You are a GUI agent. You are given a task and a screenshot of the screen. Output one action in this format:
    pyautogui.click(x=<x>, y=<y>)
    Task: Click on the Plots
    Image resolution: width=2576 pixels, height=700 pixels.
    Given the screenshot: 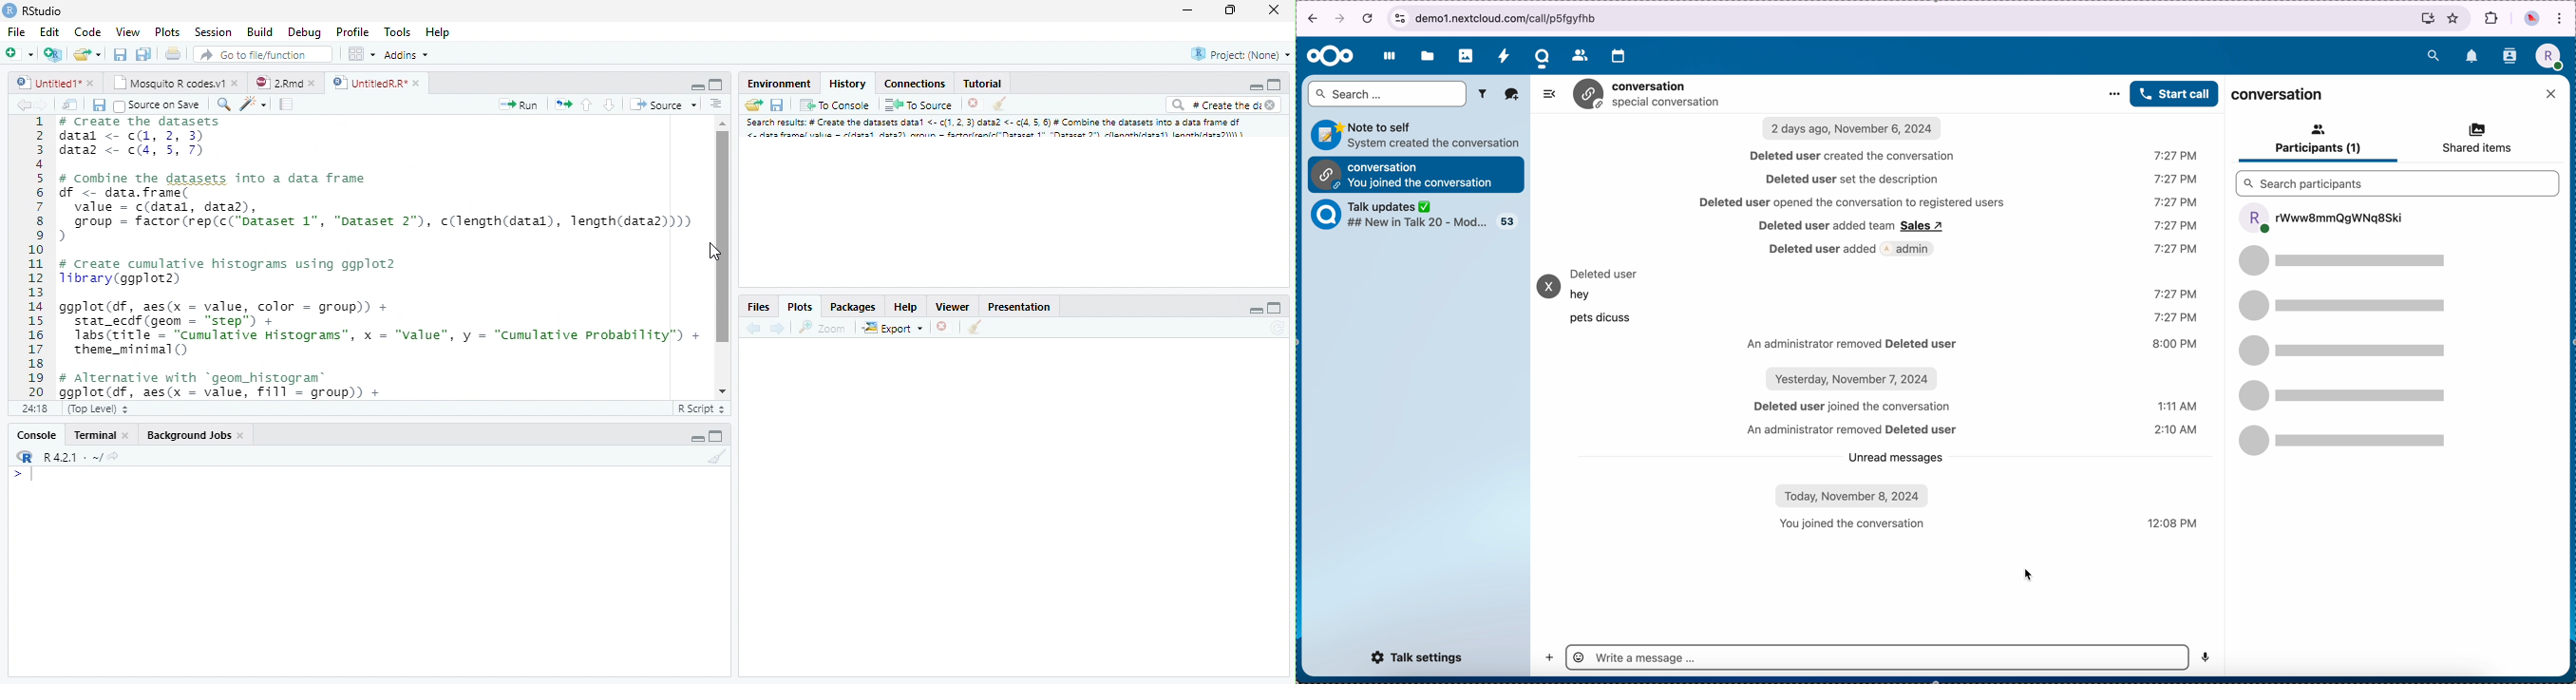 What is the action you would take?
    pyautogui.click(x=799, y=306)
    